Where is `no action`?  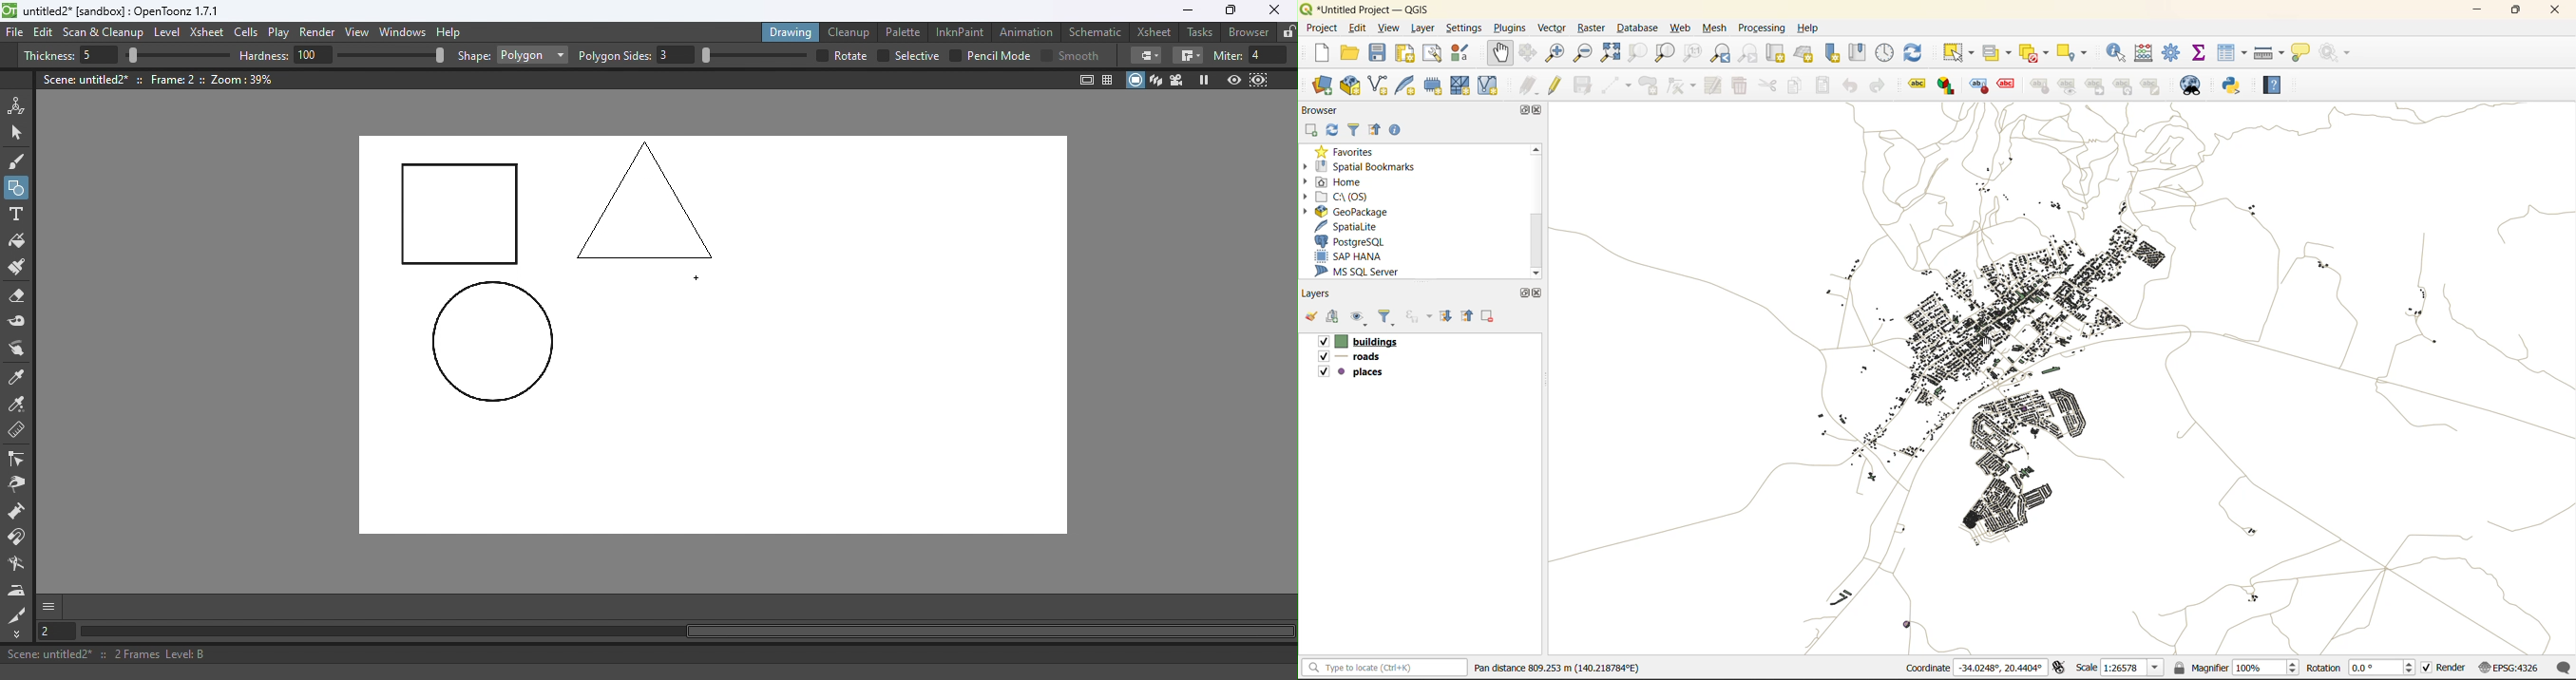
no action is located at coordinates (2333, 53).